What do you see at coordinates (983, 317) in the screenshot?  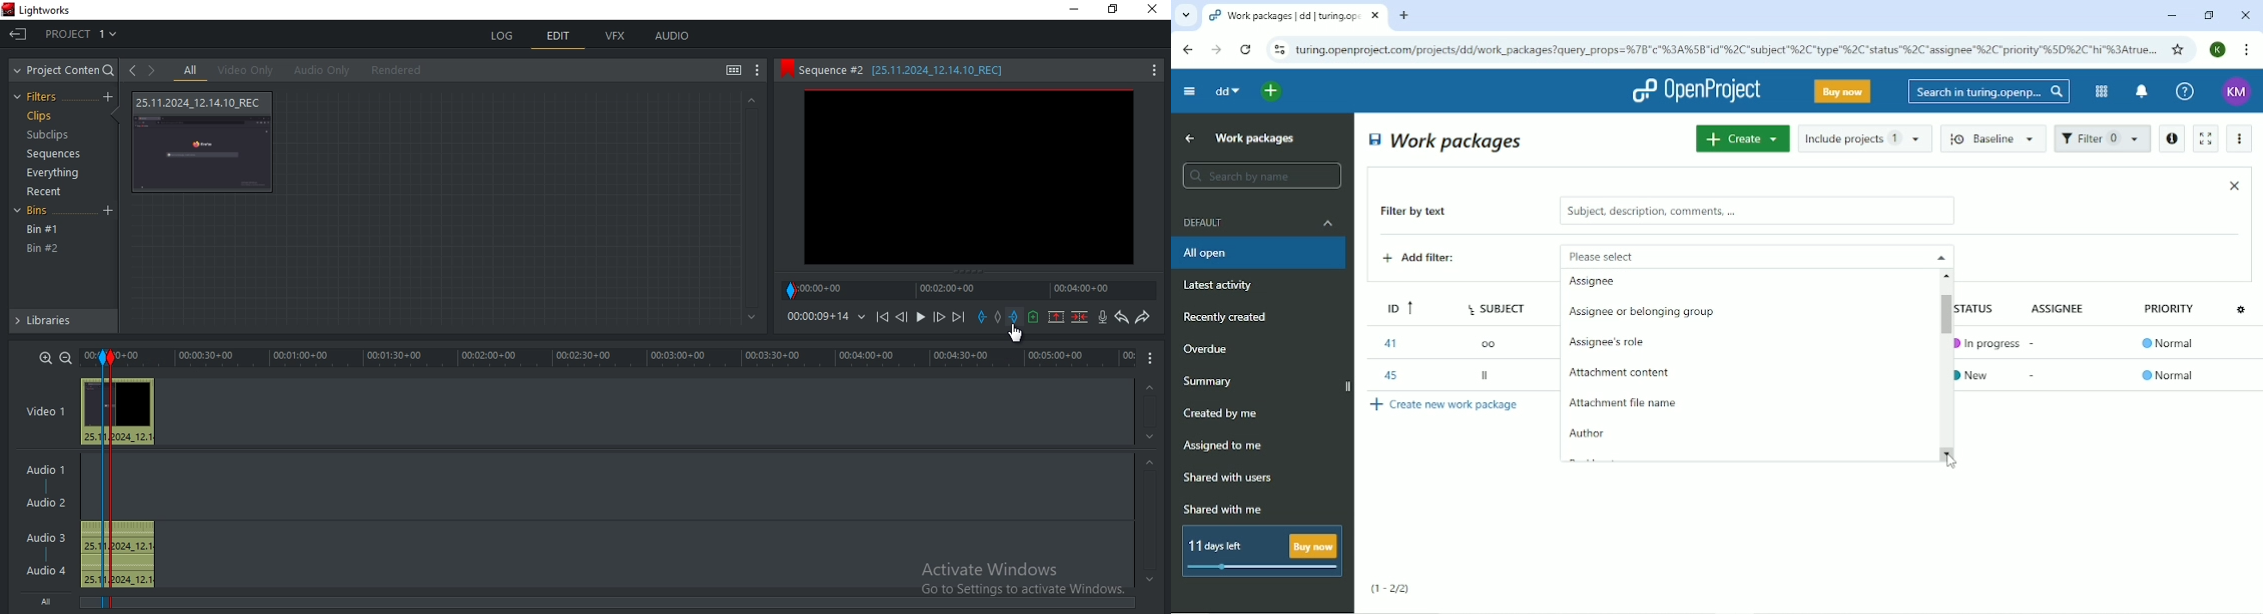 I see `add a in mark` at bounding box center [983, 317].